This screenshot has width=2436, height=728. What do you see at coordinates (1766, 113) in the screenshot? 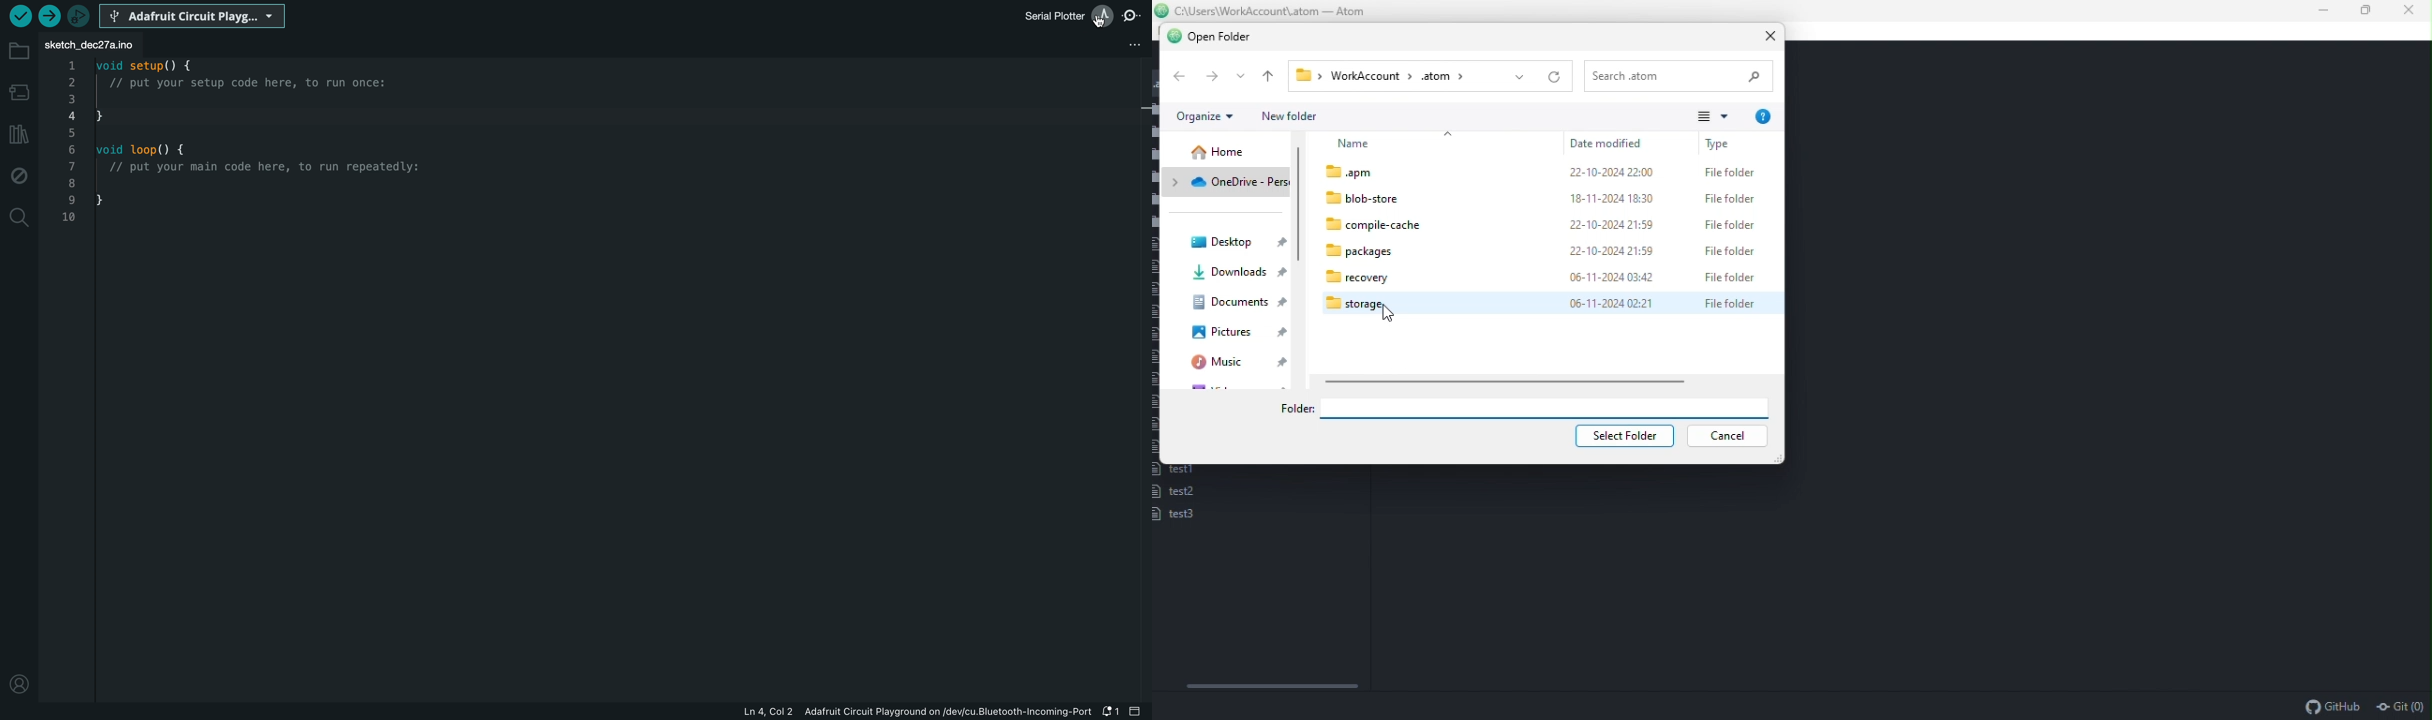
I see `Help` at bounding box center [1766, 113].